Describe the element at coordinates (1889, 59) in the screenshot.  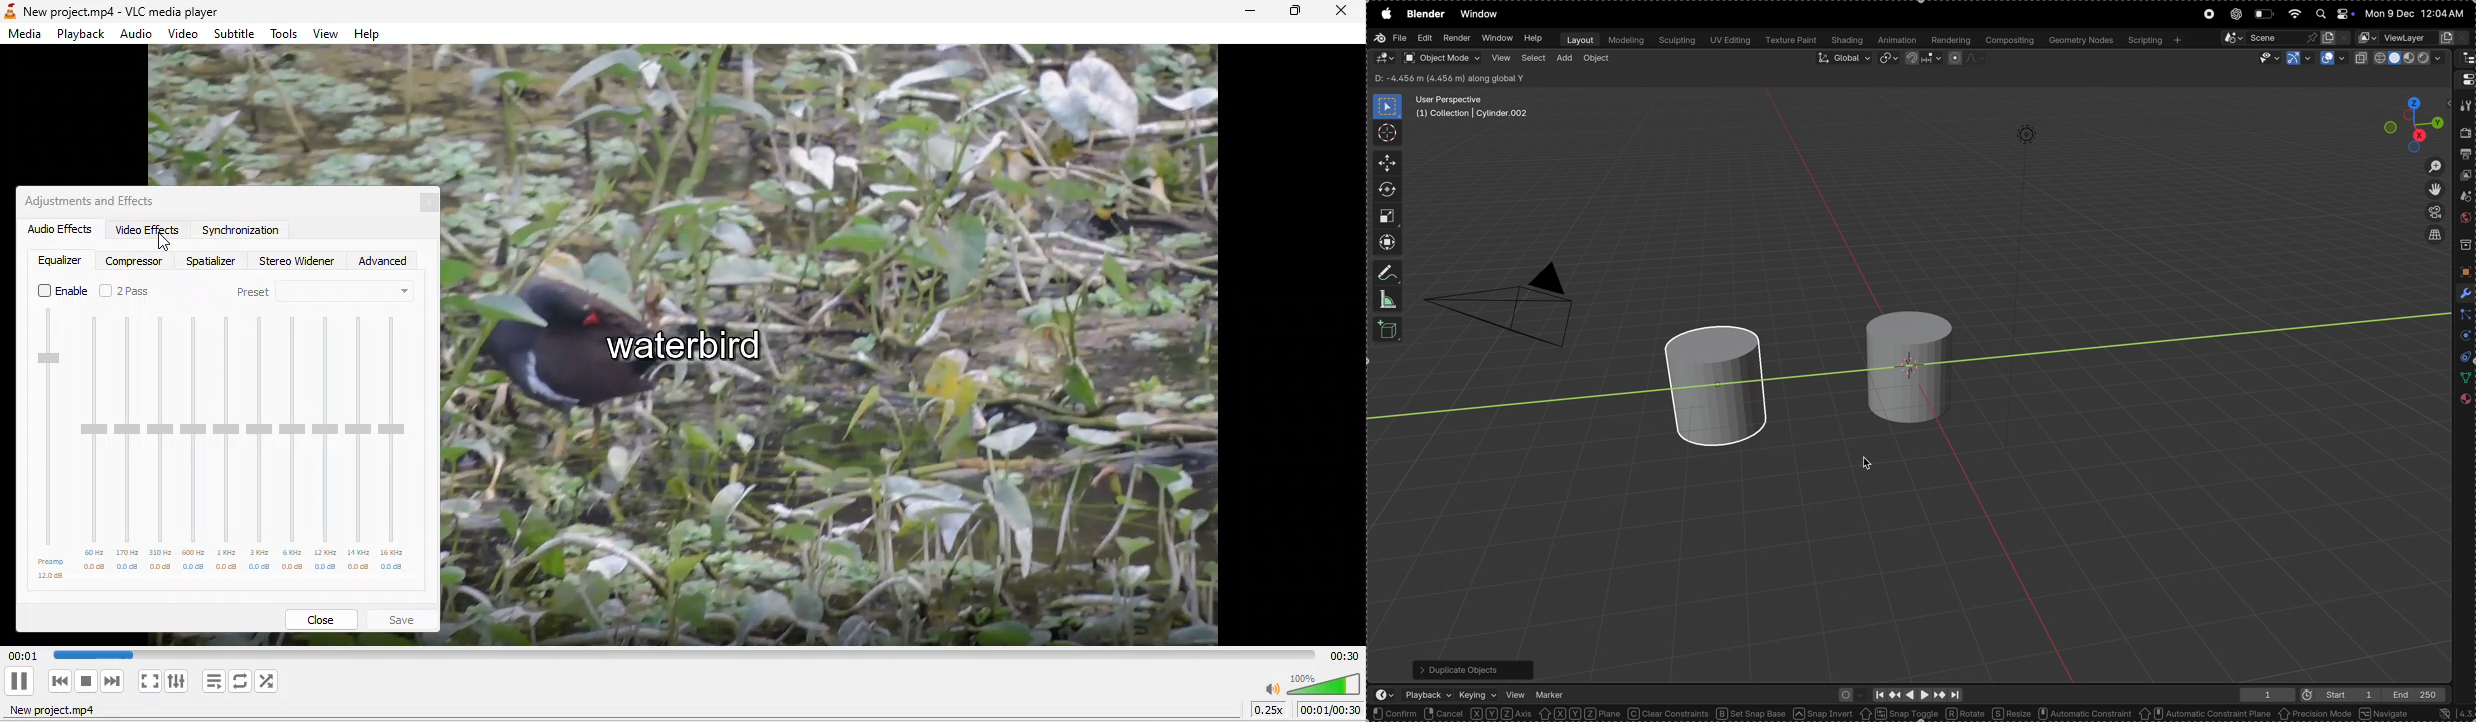
I see `transform pivoit point` at that location.